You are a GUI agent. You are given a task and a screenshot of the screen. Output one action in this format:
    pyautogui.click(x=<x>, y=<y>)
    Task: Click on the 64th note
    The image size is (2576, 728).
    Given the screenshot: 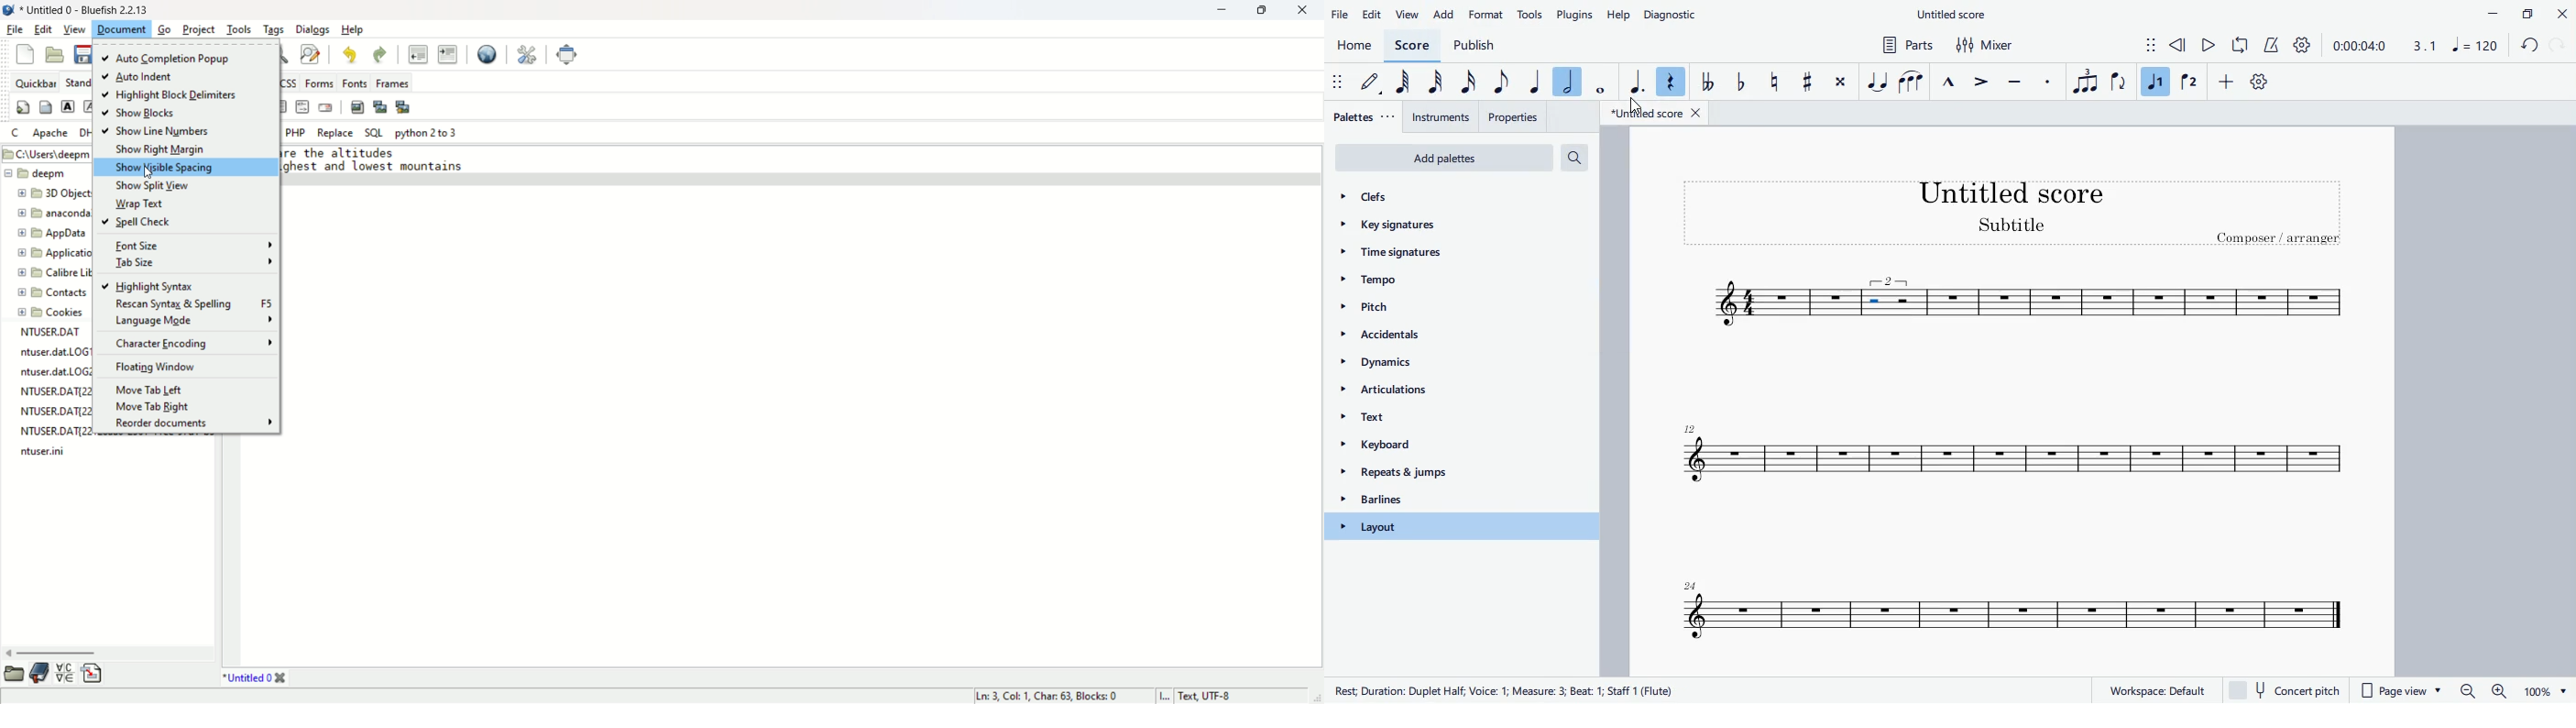 What is the action you would take?
    pyautogui.click(x=1408, y=84)
    